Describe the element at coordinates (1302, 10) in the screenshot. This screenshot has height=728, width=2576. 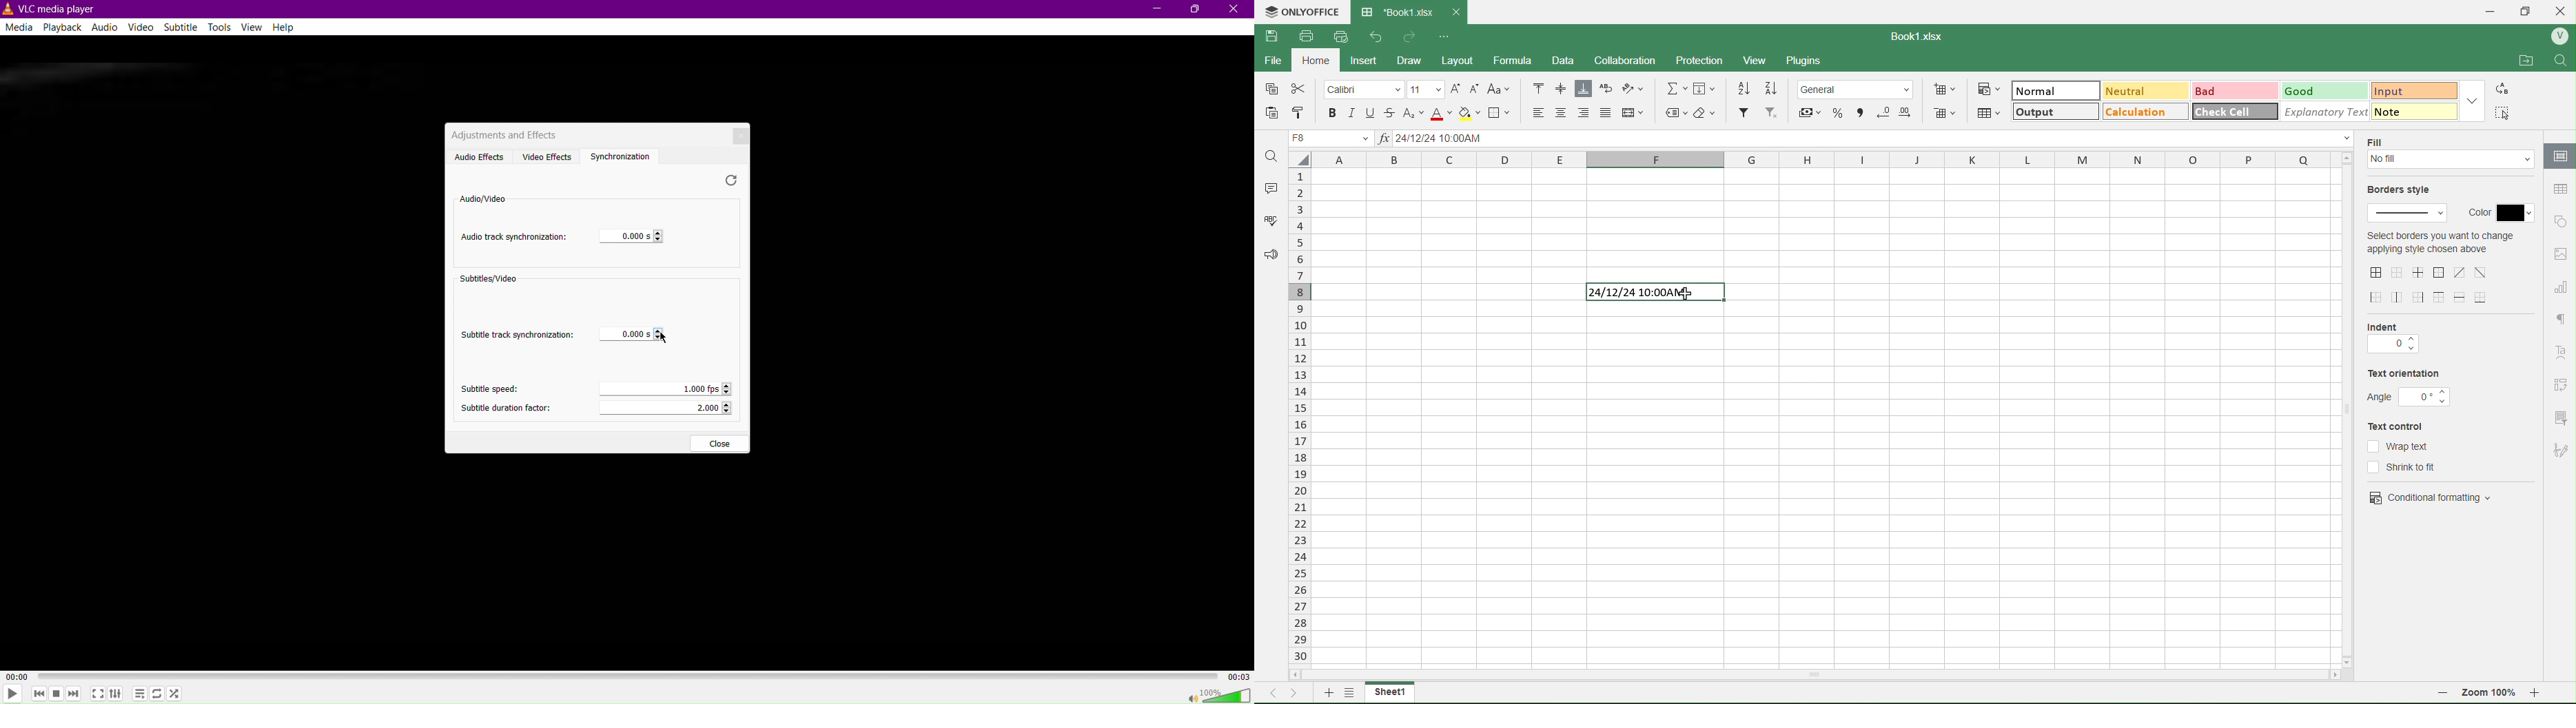
I see `ONLYOFFICE` at that location.